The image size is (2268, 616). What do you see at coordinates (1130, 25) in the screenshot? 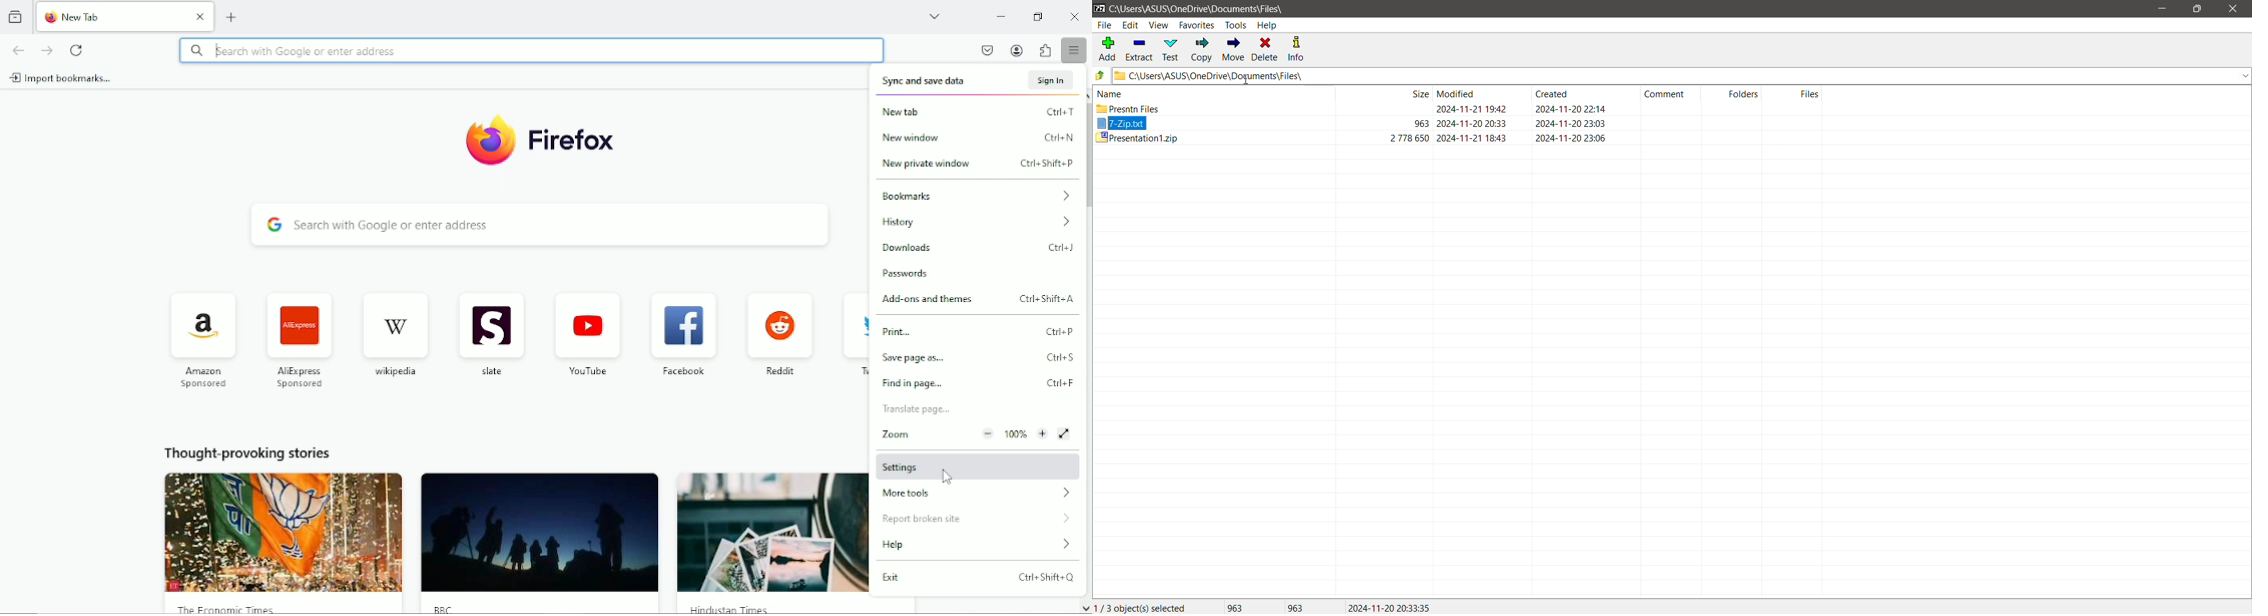
I see `Edit` at bounding box center [1130, 25].